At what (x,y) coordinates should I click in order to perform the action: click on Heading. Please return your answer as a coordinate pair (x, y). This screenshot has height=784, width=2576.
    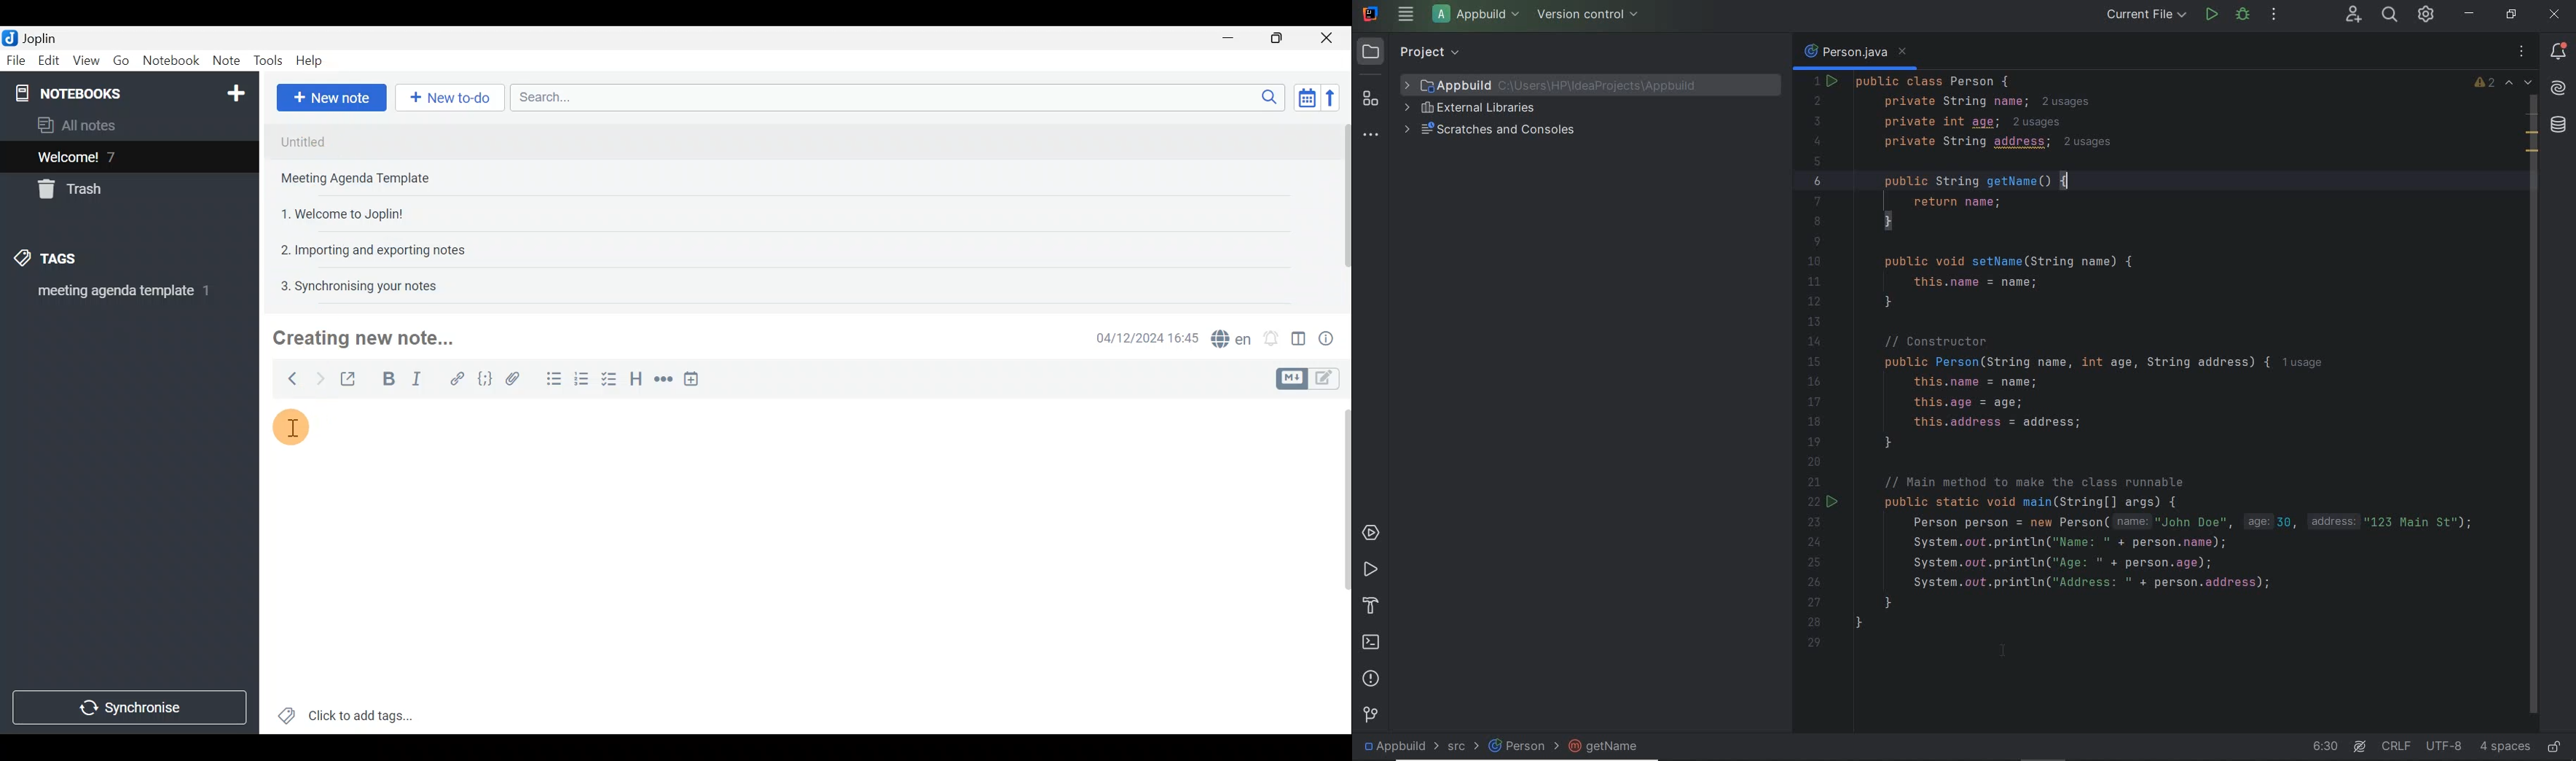
    Looking at the image, I should click on (637, 377).